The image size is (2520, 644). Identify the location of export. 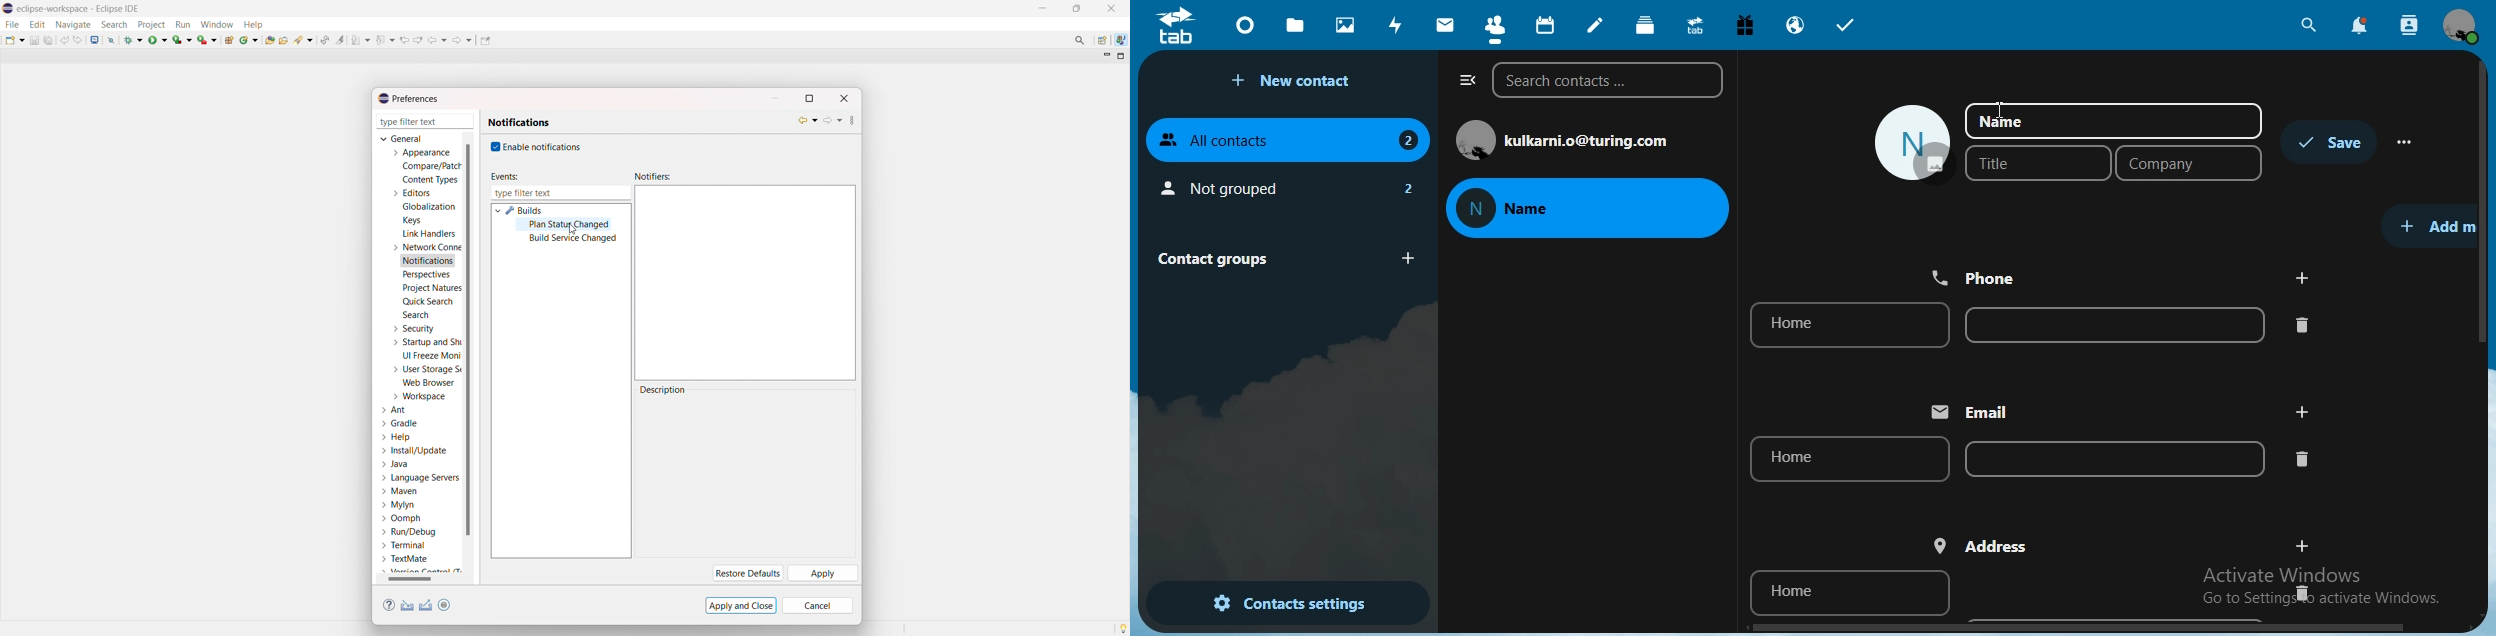
(426, 605).